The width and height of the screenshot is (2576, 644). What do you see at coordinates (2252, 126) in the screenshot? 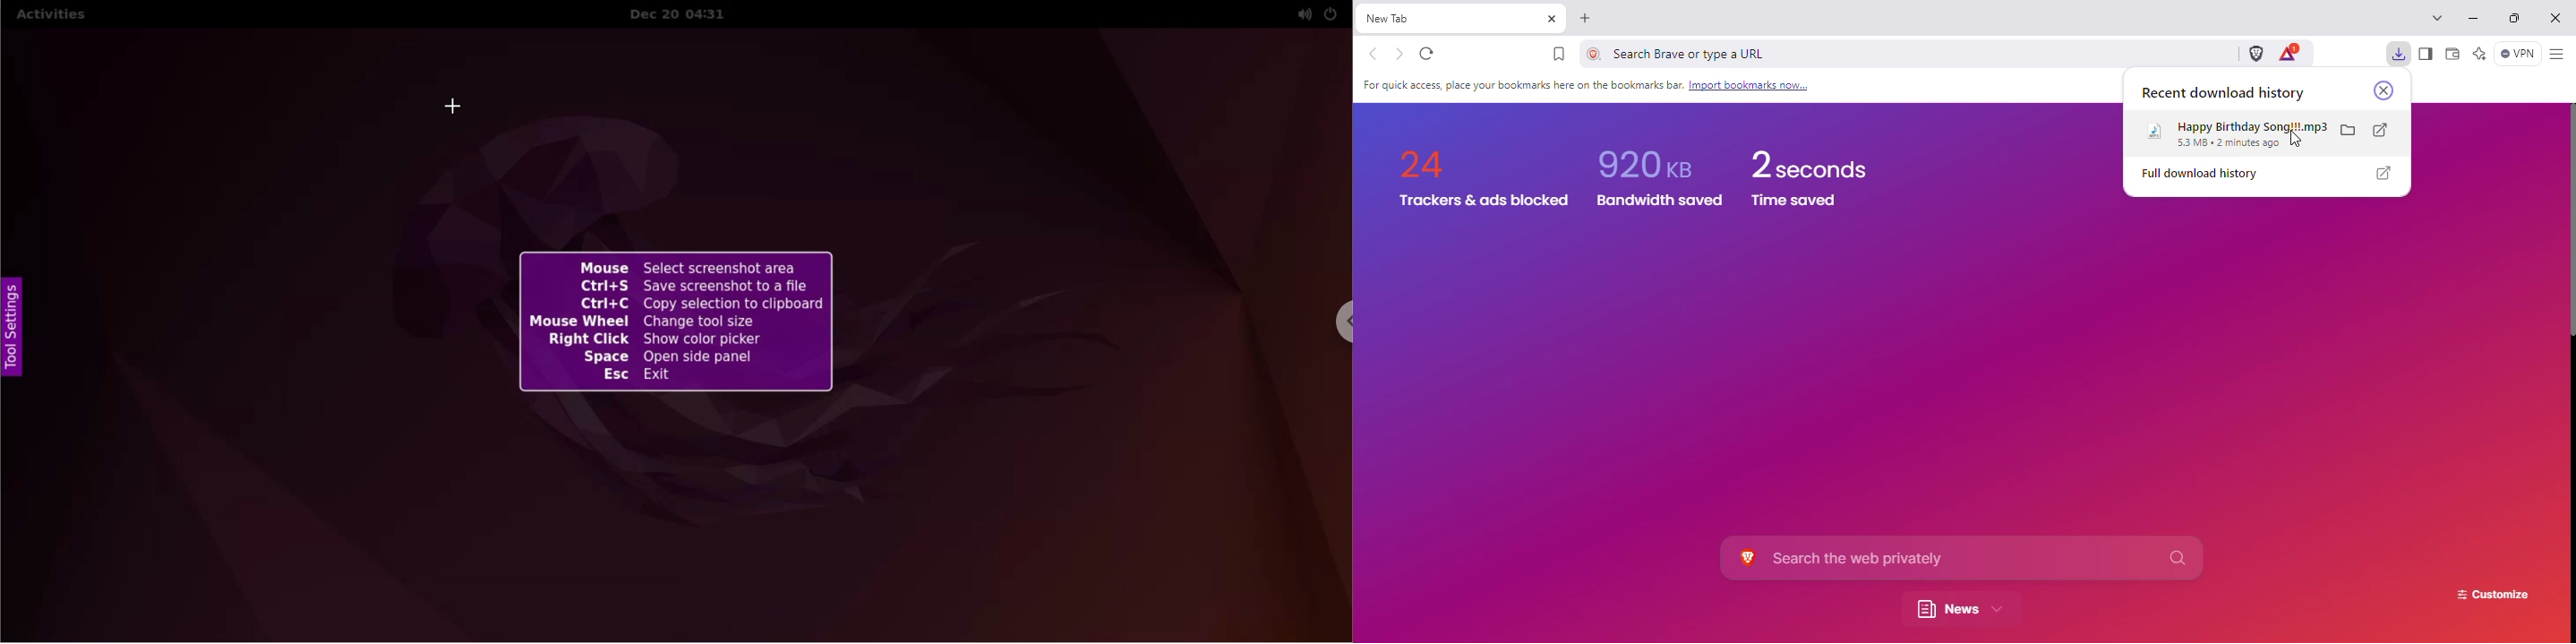
I see `happy birthday song!!!.mp3` at bounding box center [2252, 126].